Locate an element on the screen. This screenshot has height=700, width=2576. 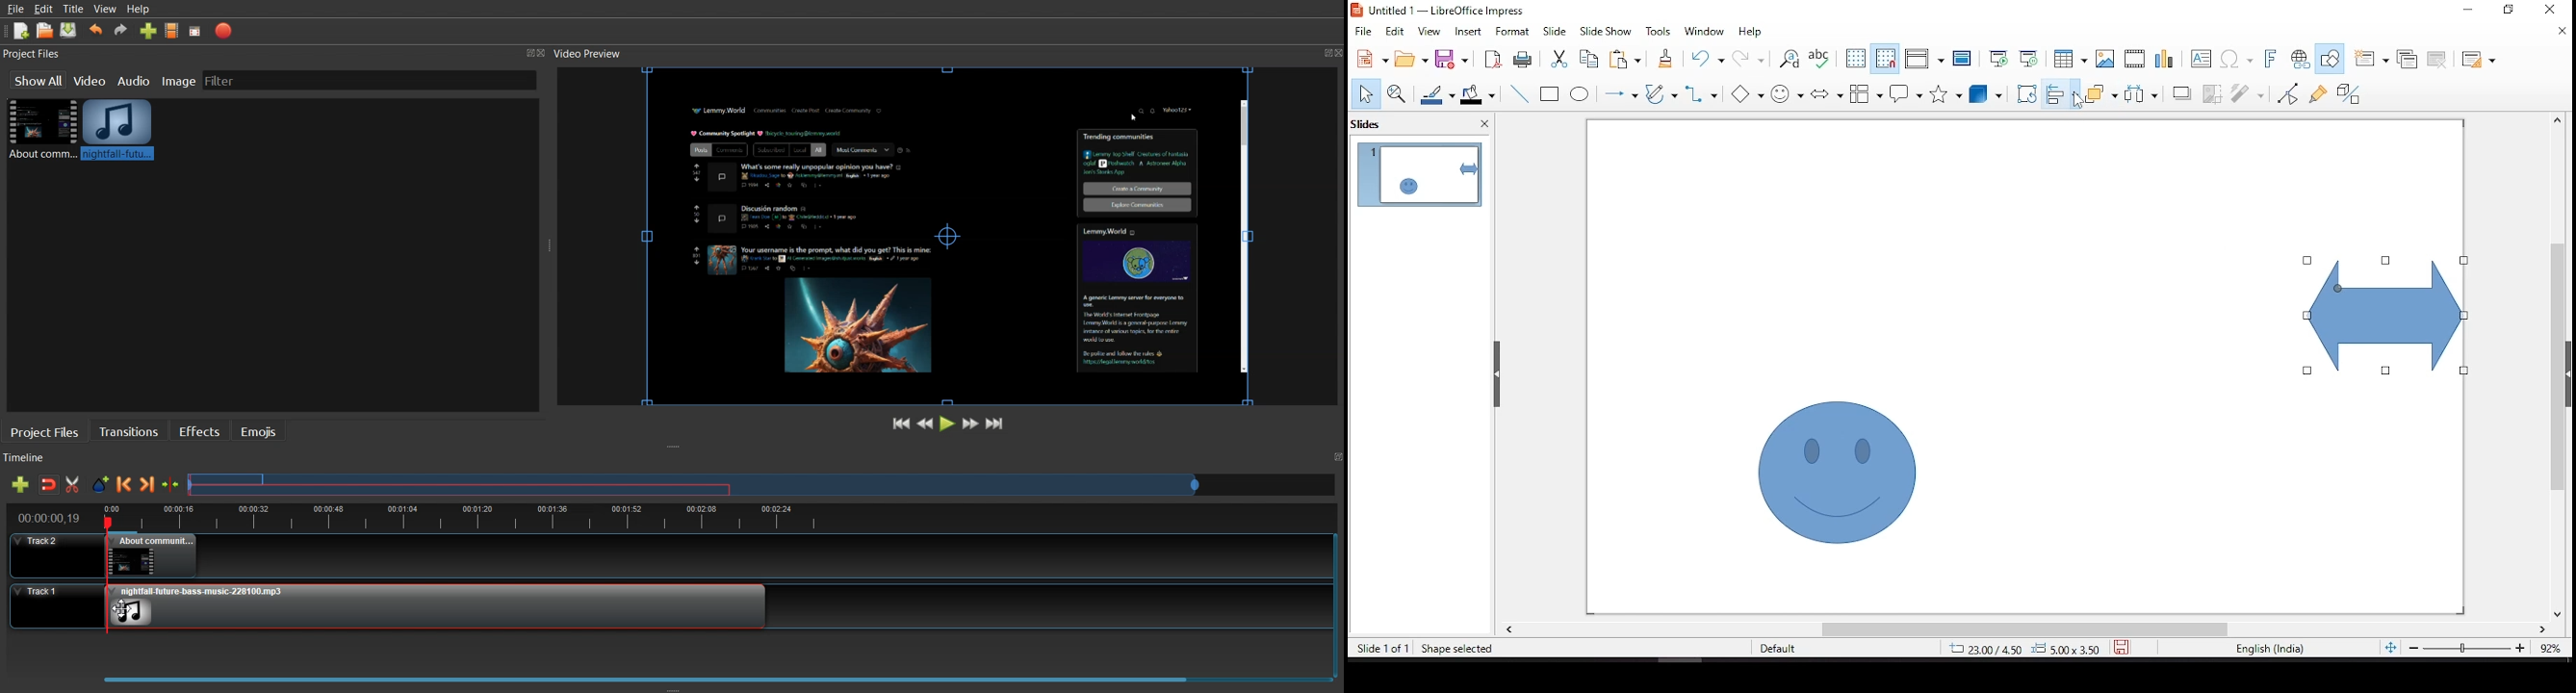
Window Adjuster is located at coordinates (673, 688).